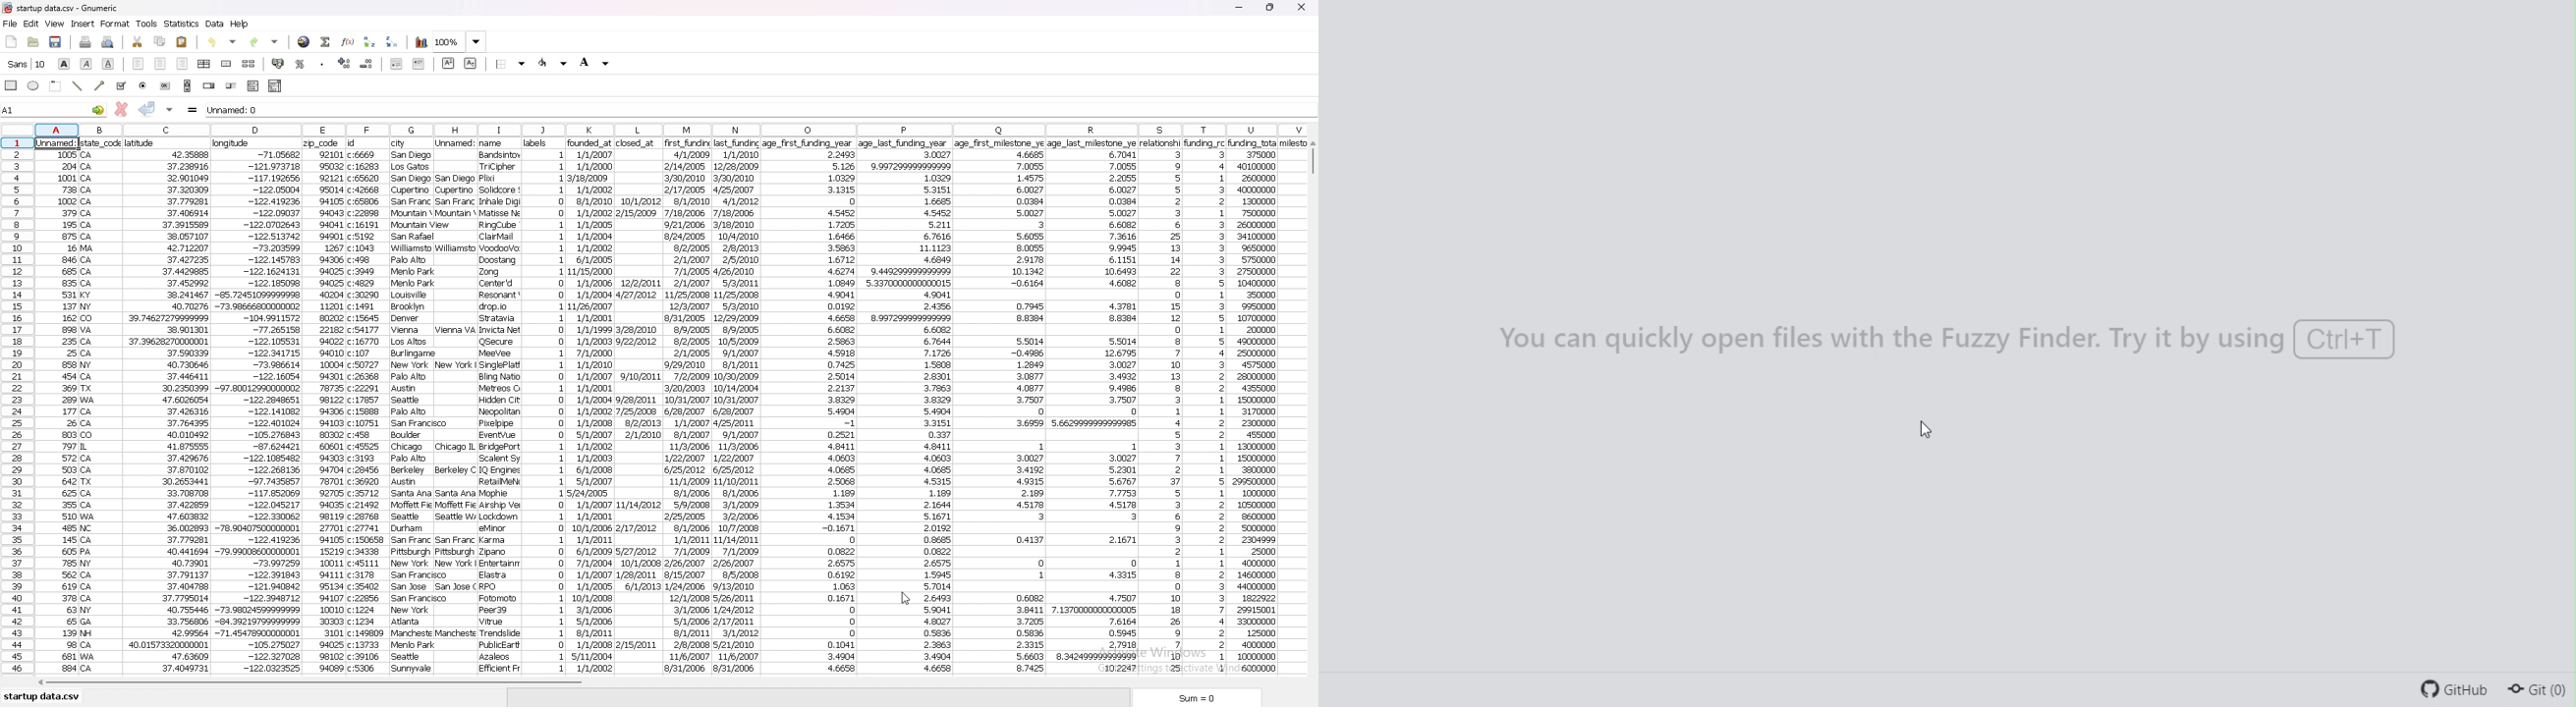 This screenshot has height=728, width=2576. I want to click on cancel changes, so click(120, 109).